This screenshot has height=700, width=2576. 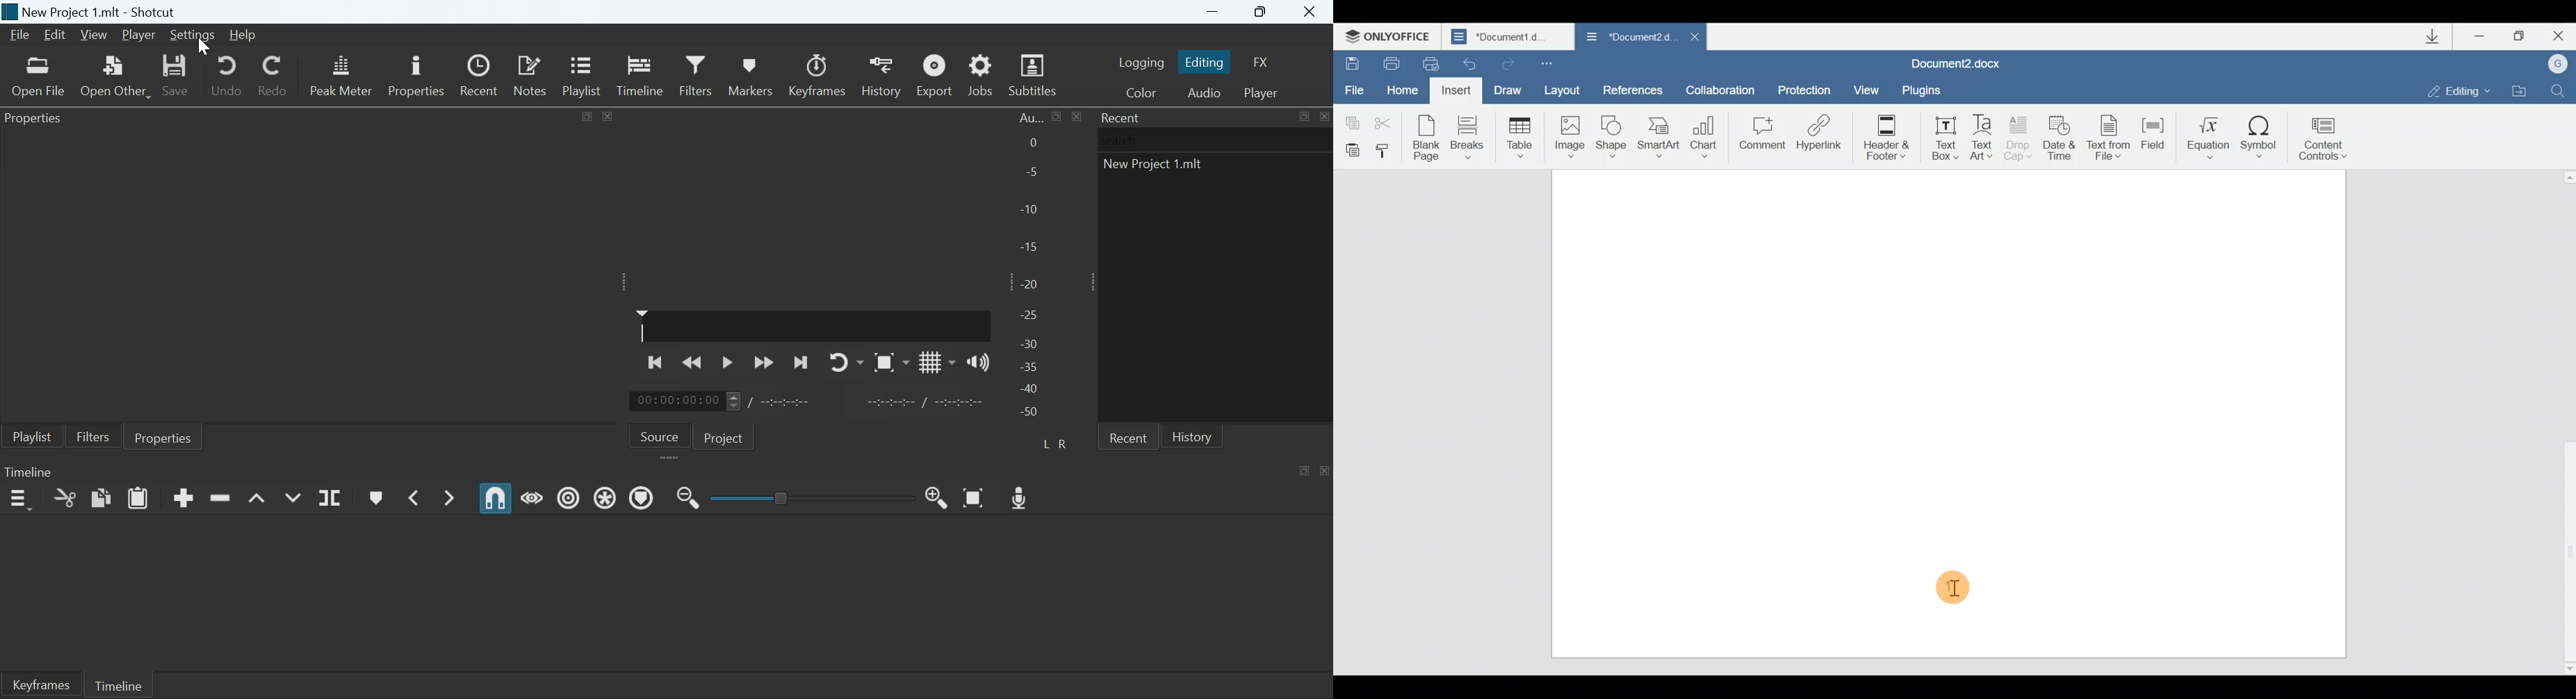 What do you see at coordinates (1388, 63) in the screenshot?
I see `Print file` at bounding box center [1388, 63].